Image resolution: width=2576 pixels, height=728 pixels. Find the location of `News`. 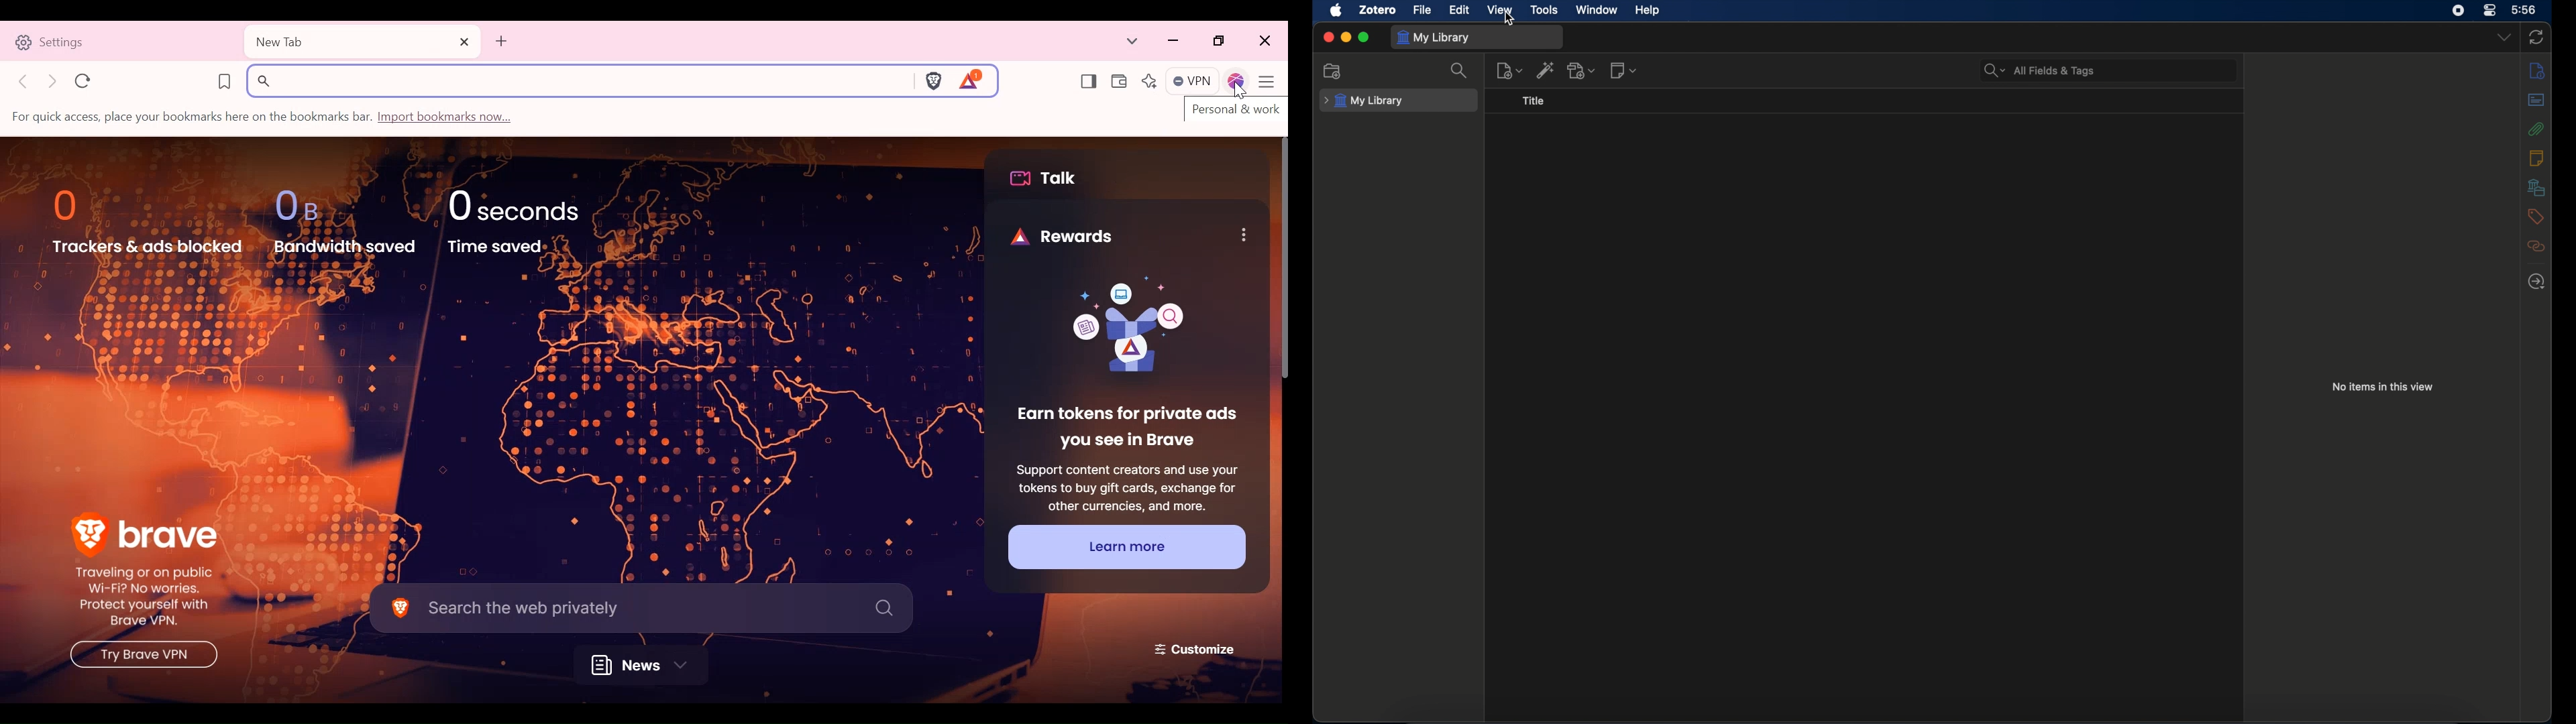

News is located at coordinates (646, 665).